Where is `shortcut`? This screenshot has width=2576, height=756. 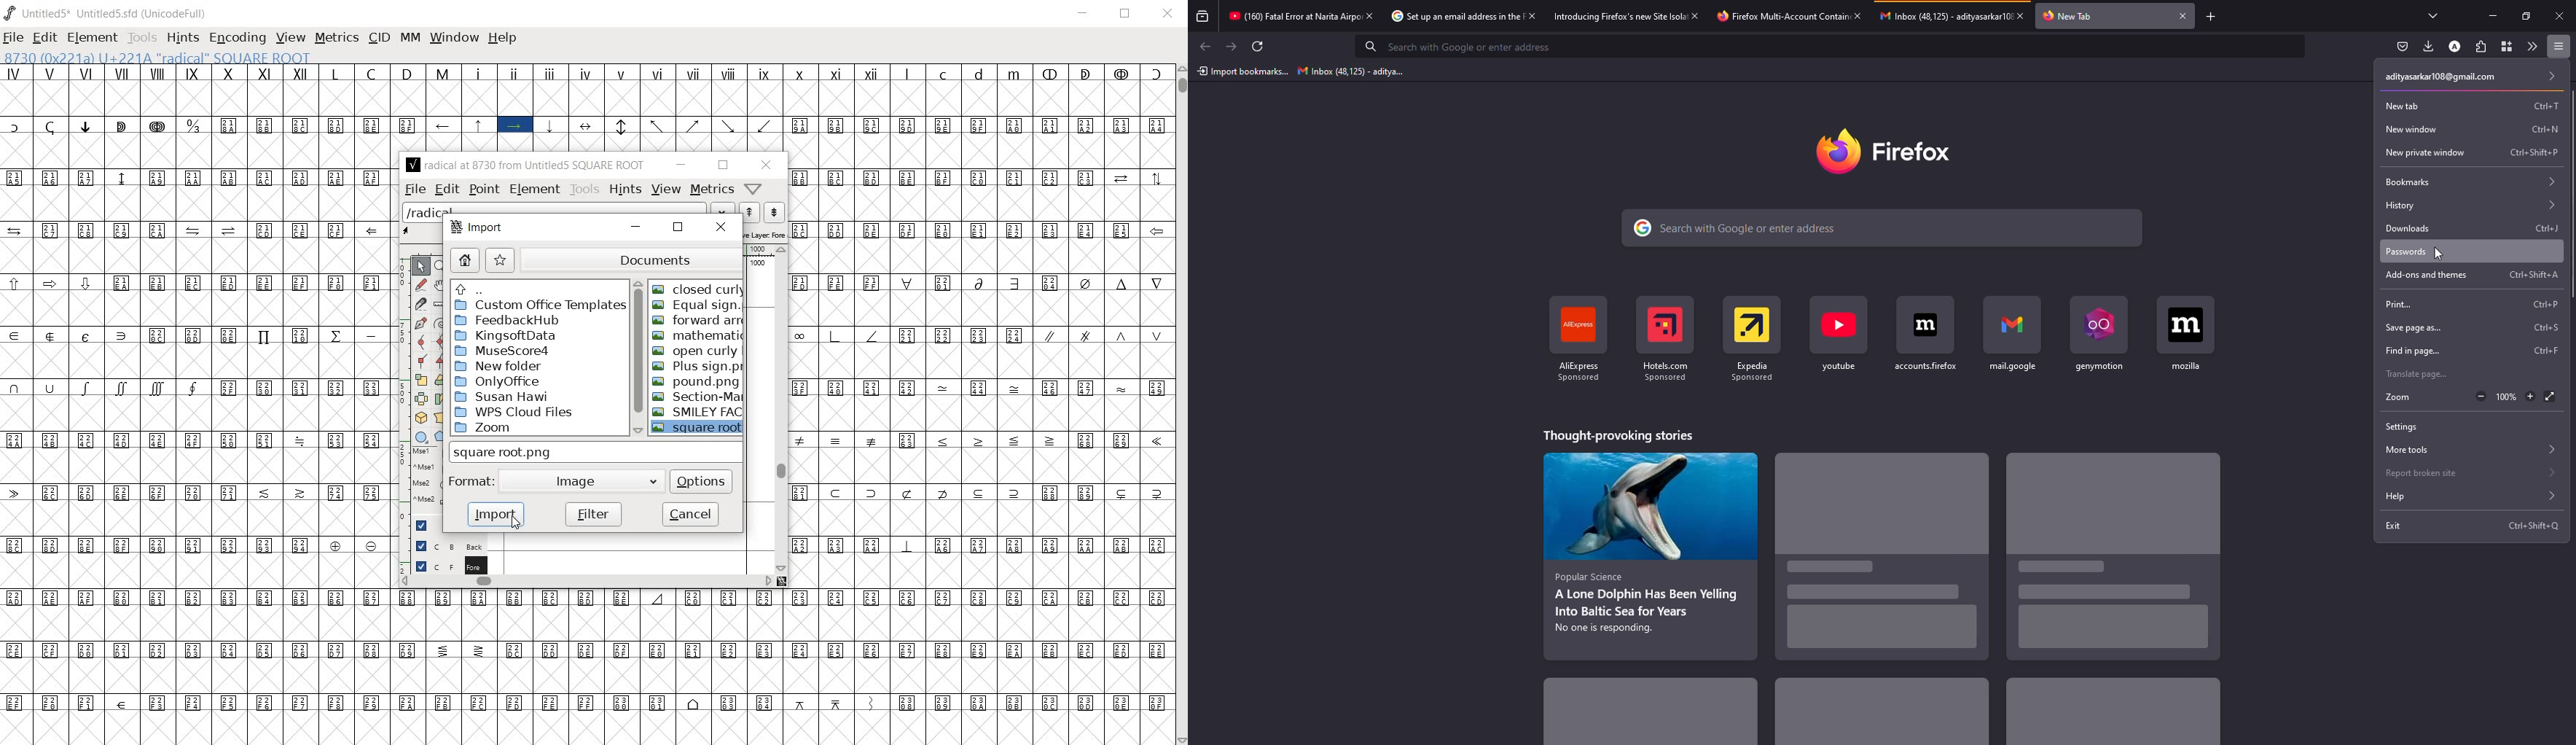
shortcut is located at coordinates (2014, 336).